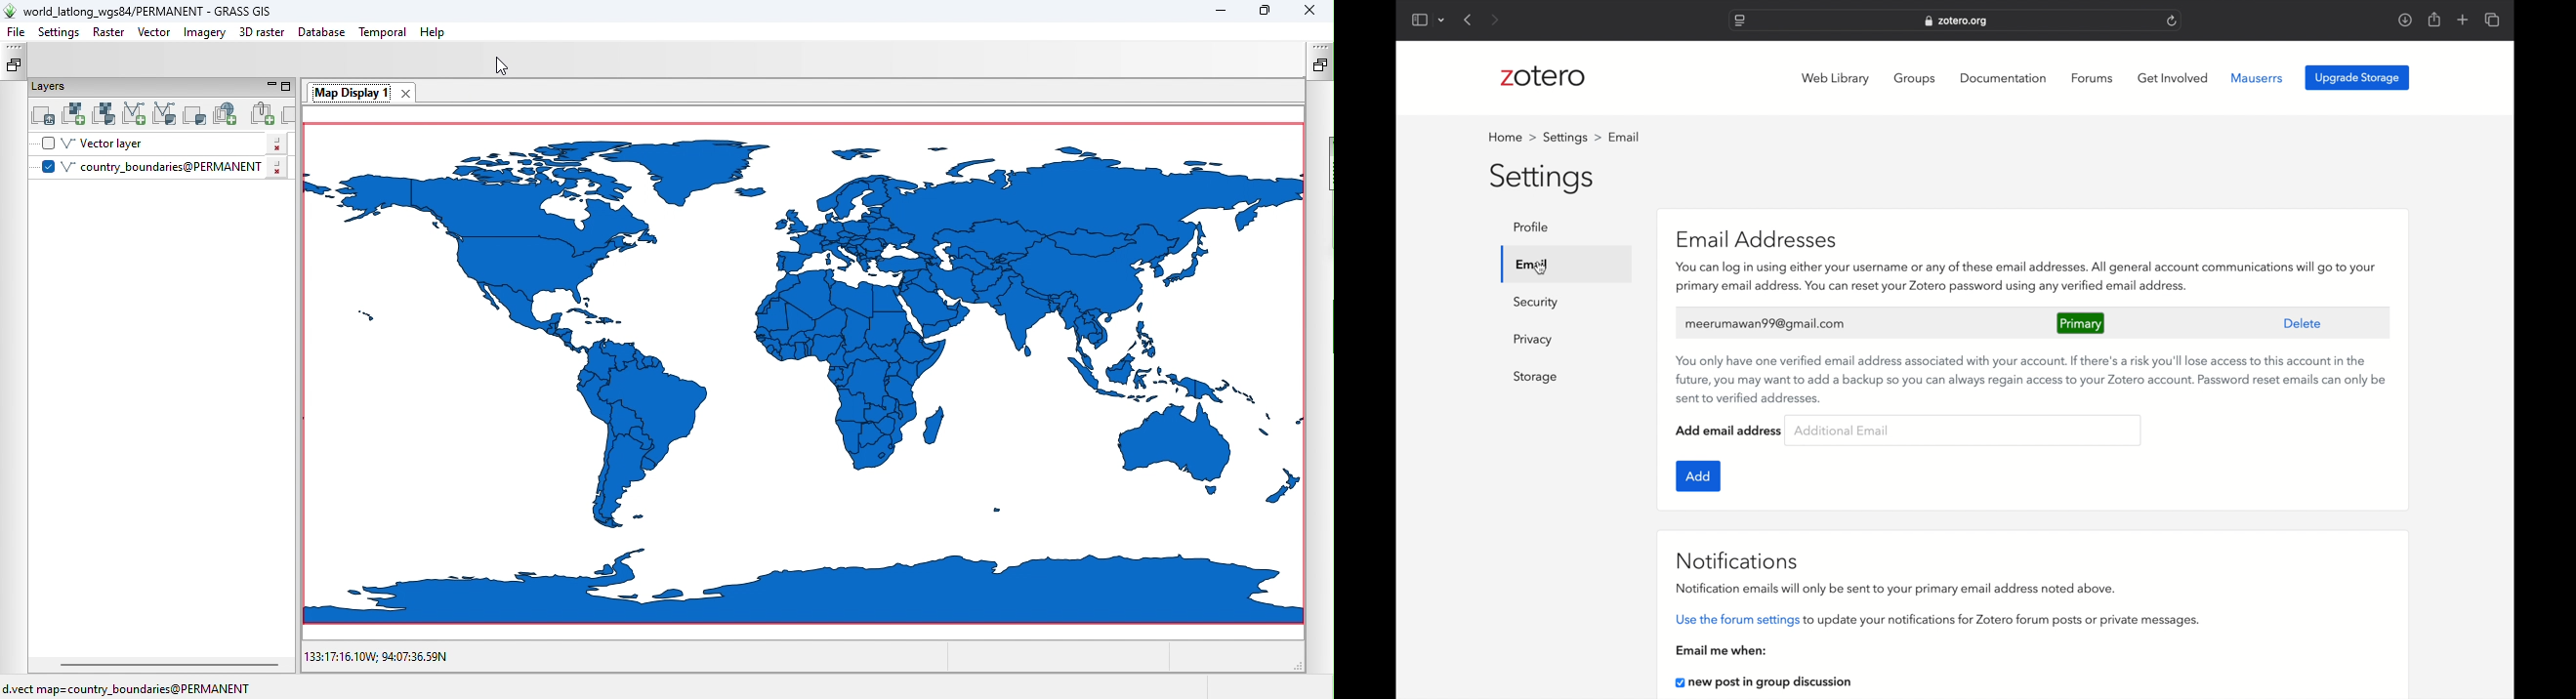  I want to click on previous, so click(1469, 19).